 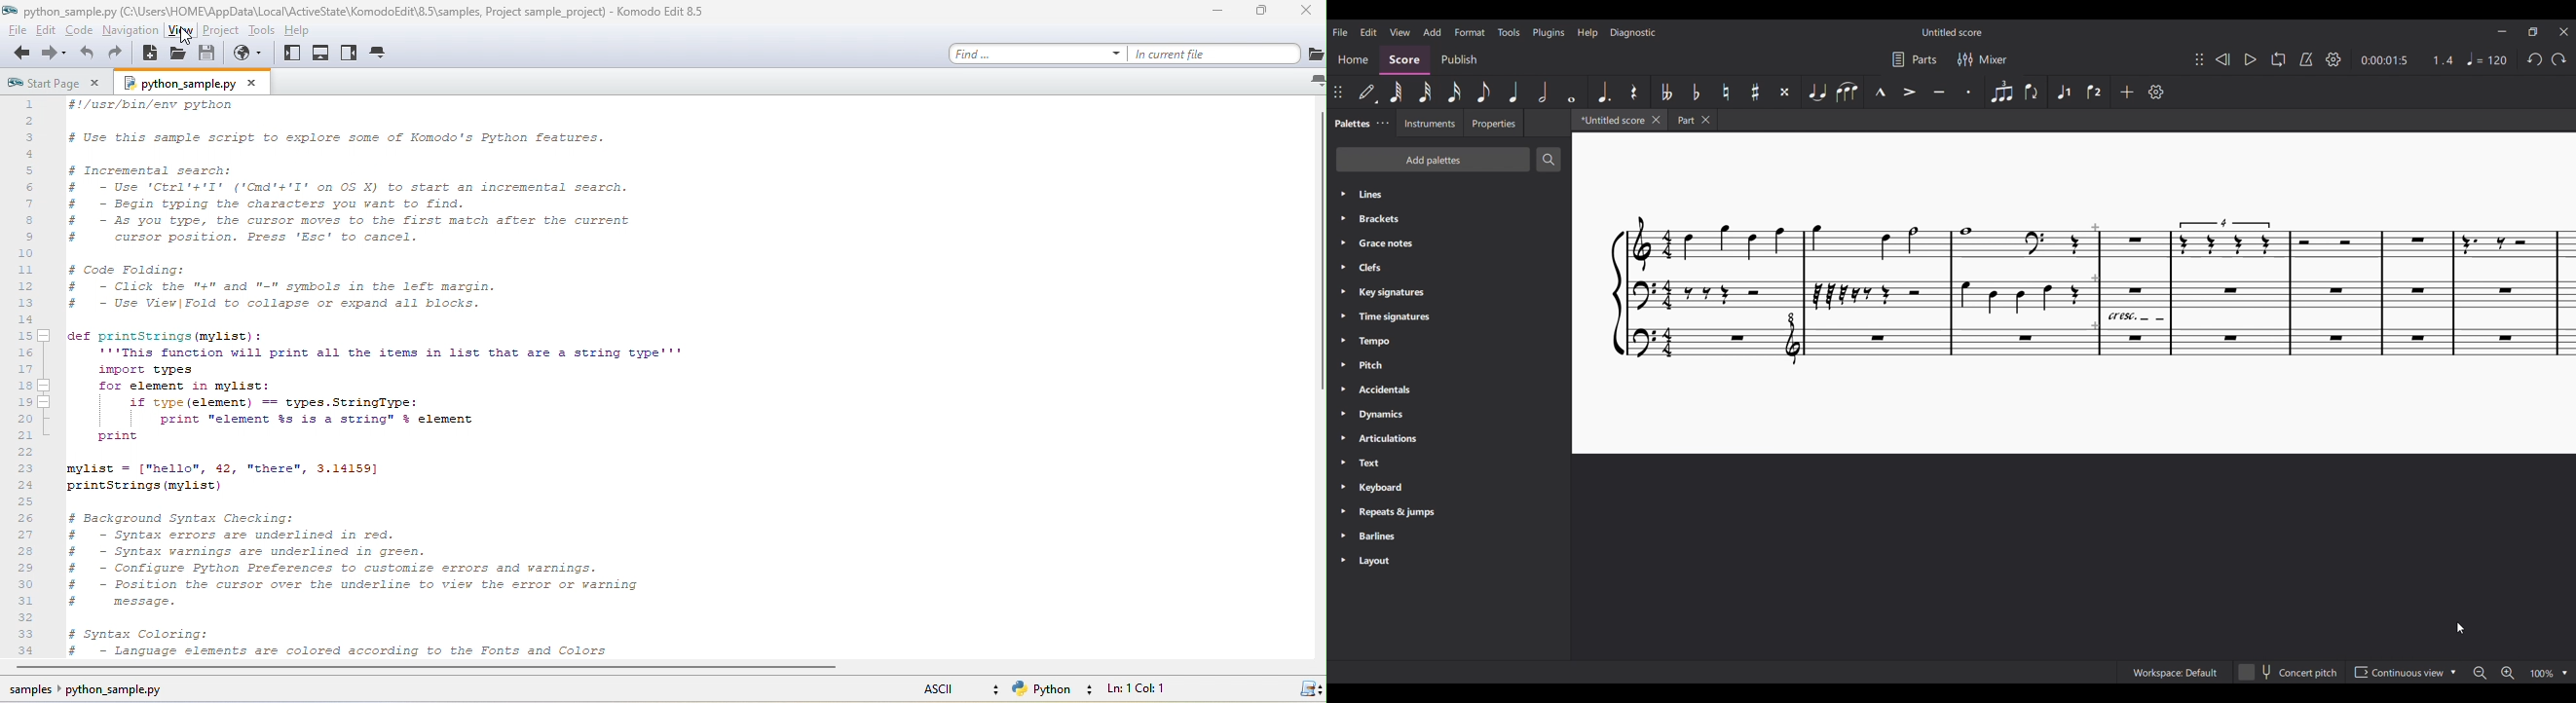 I want to click on Quarter note, so click(x=1515, y=92).